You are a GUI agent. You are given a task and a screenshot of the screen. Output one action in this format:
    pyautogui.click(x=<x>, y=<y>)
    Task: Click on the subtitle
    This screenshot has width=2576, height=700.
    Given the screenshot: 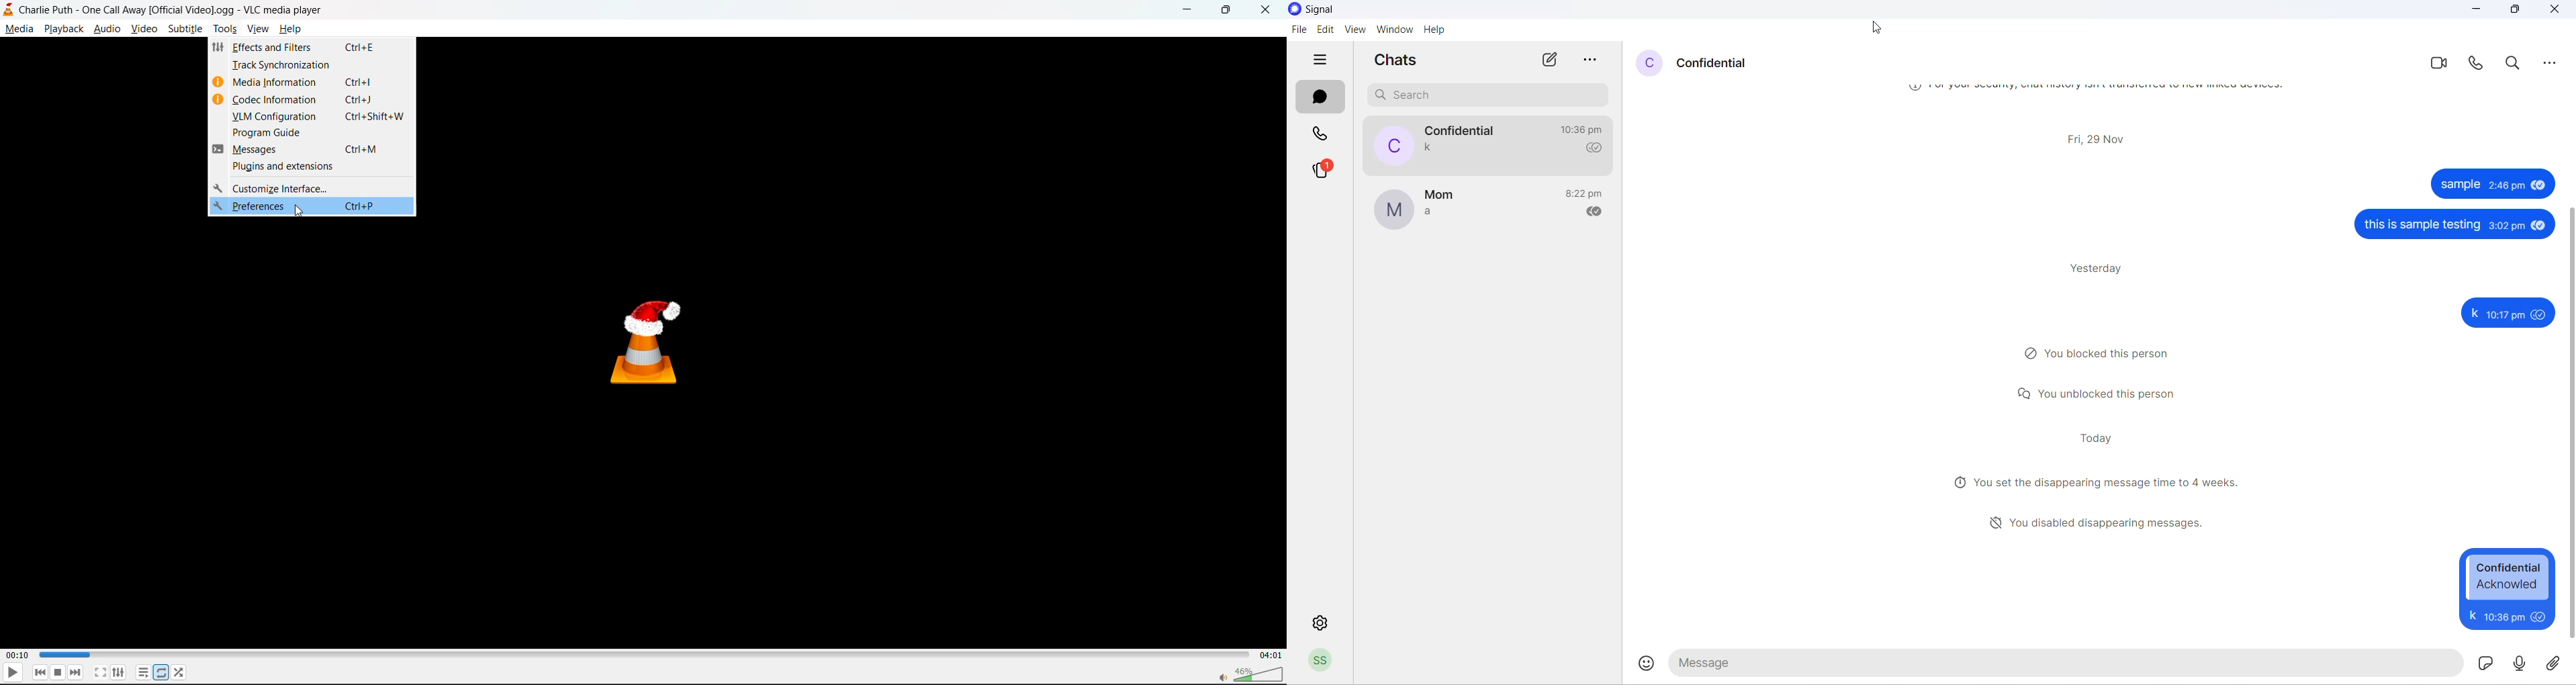 What is the action you would take?
    pyautogui.click(x=187, y=30)
    